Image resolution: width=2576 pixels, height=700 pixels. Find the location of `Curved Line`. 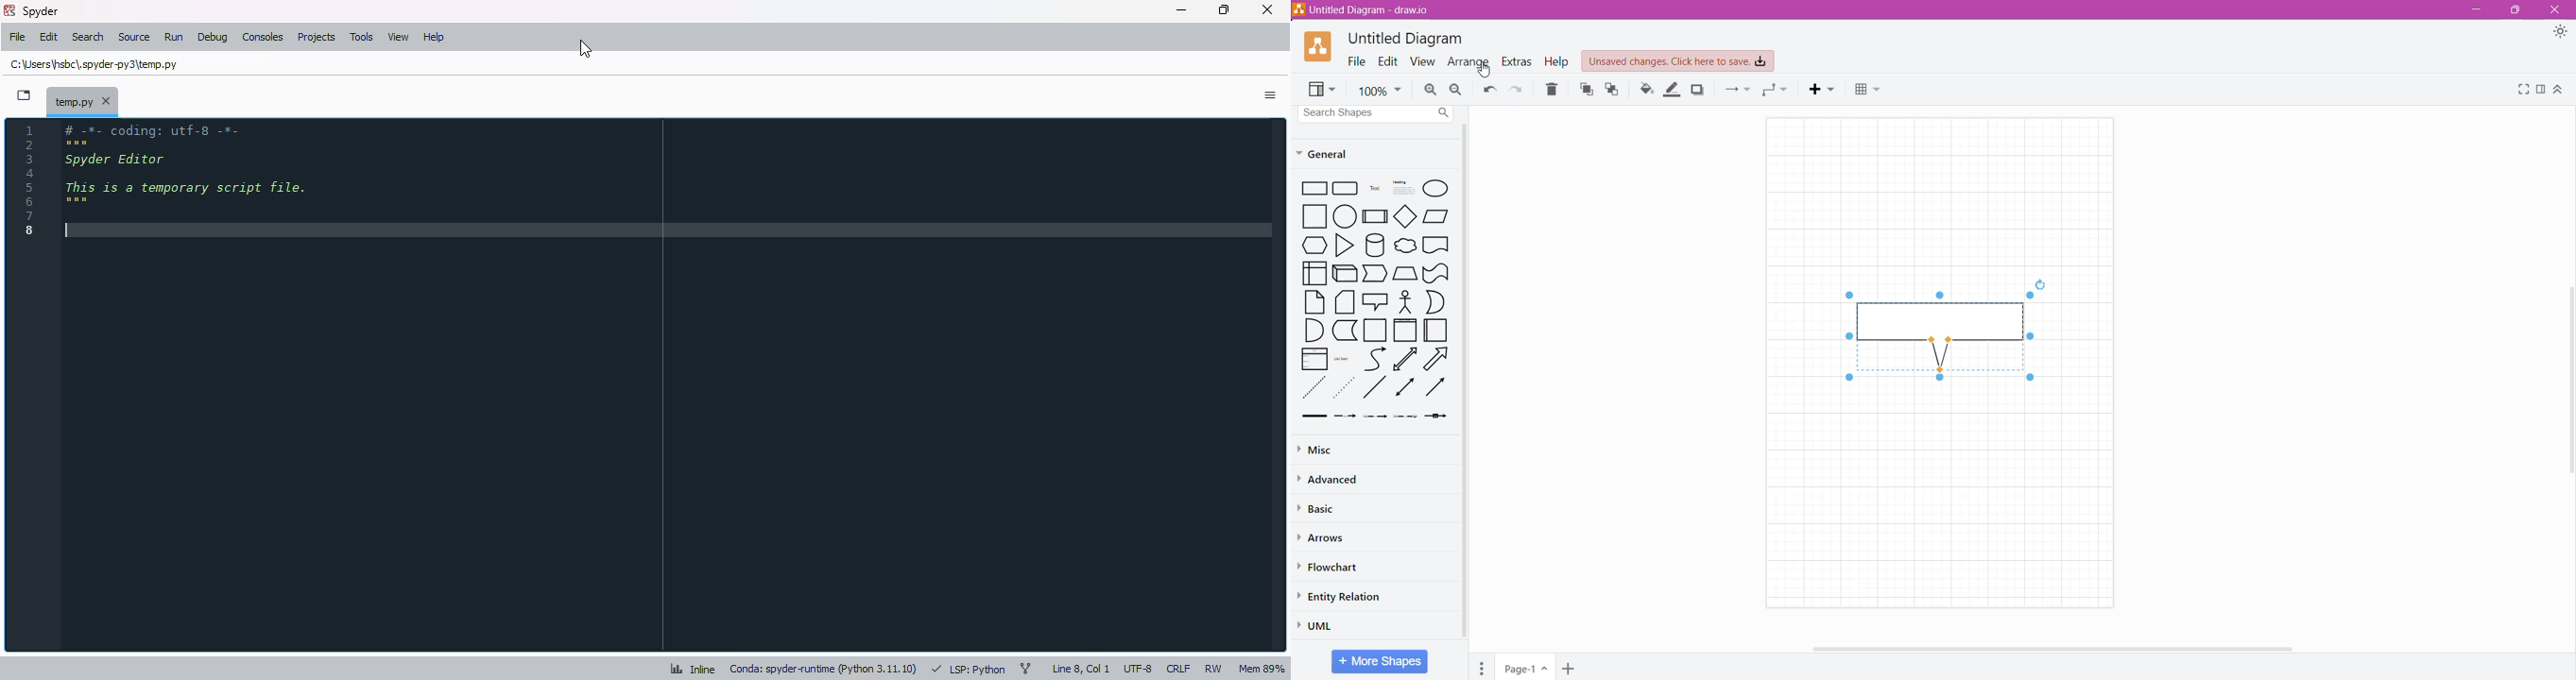

Curved Line is located at coordinates (1375, 358).